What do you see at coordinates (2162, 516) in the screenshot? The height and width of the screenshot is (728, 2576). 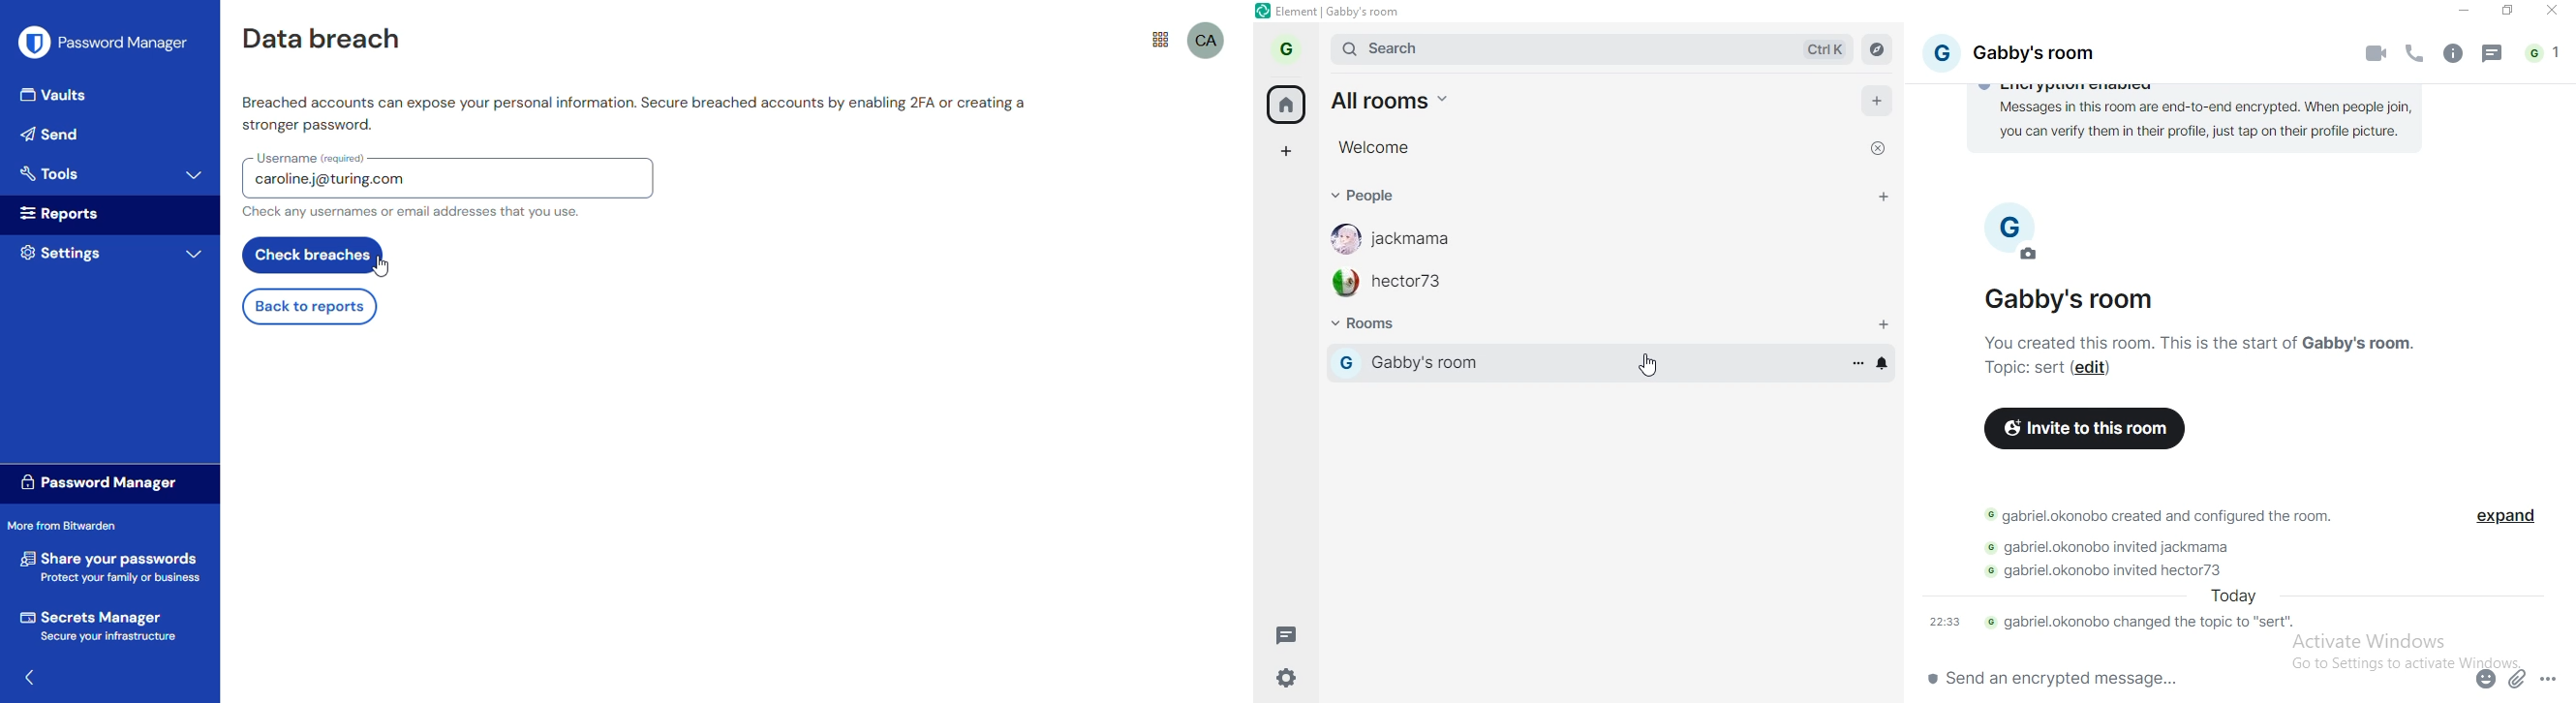 I see `text 3` at bounding box center [2162, 516].